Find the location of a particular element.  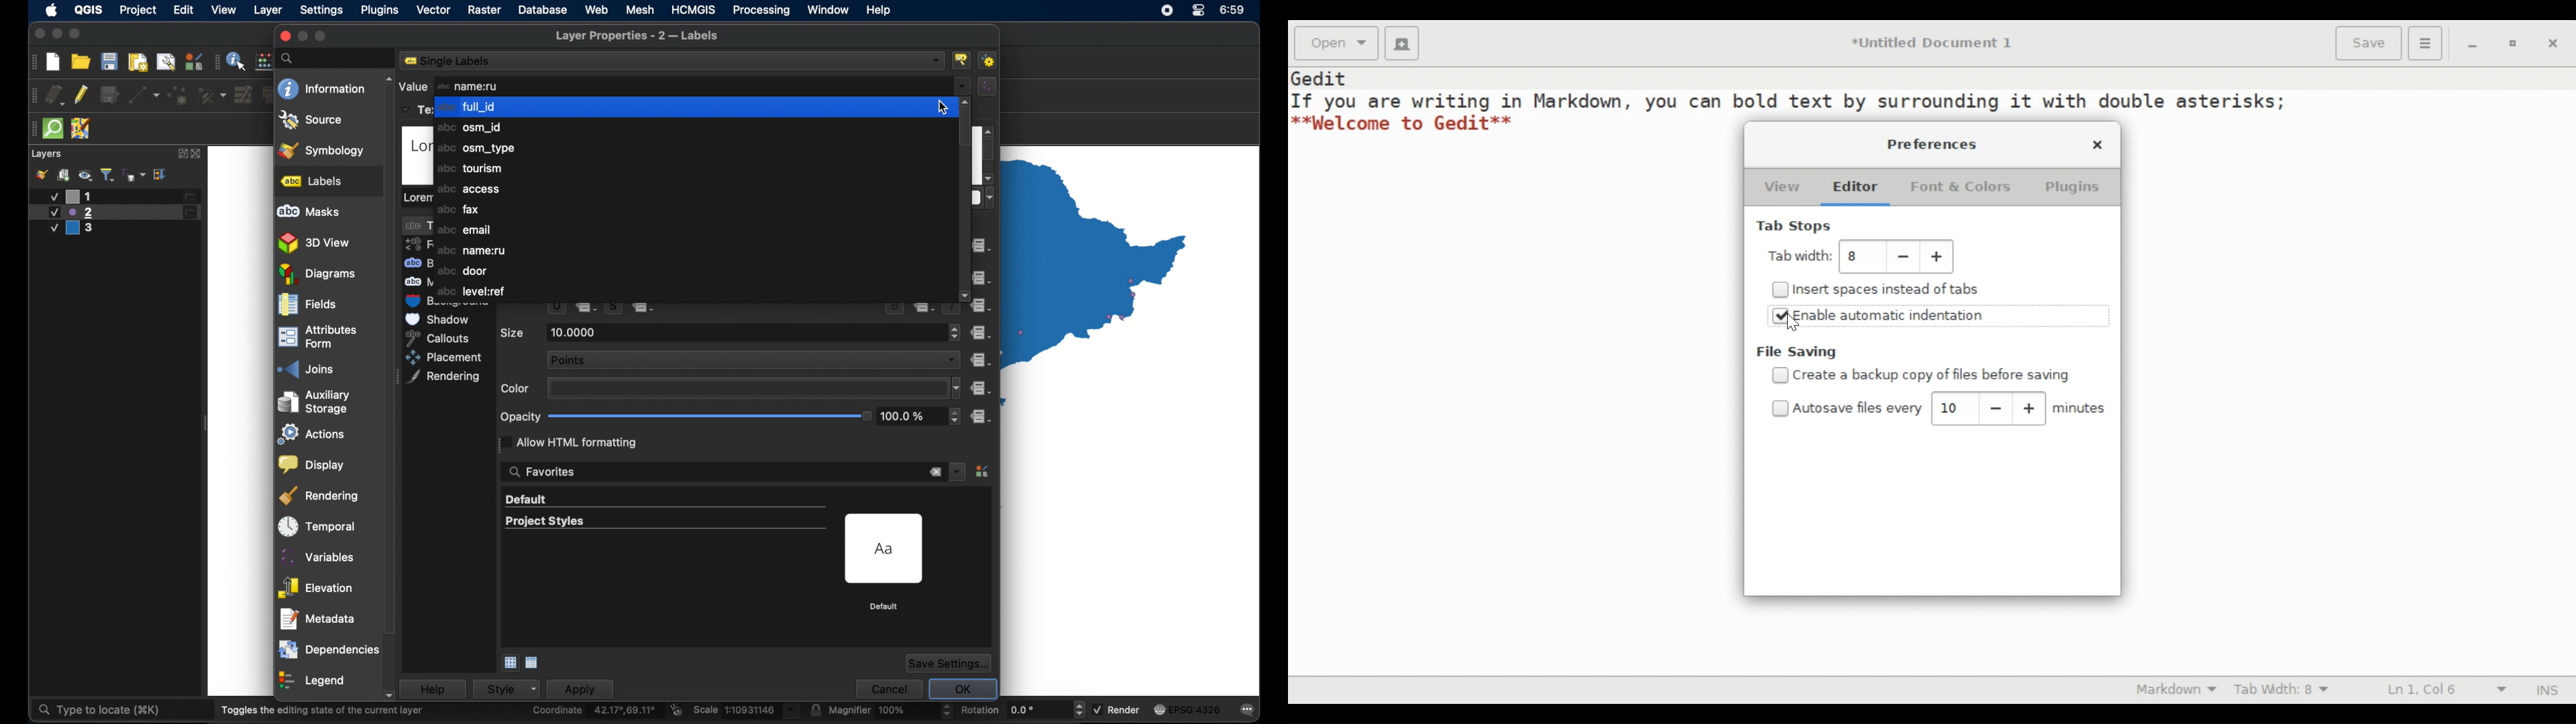

minimize is located at coordinates (2470, 46).